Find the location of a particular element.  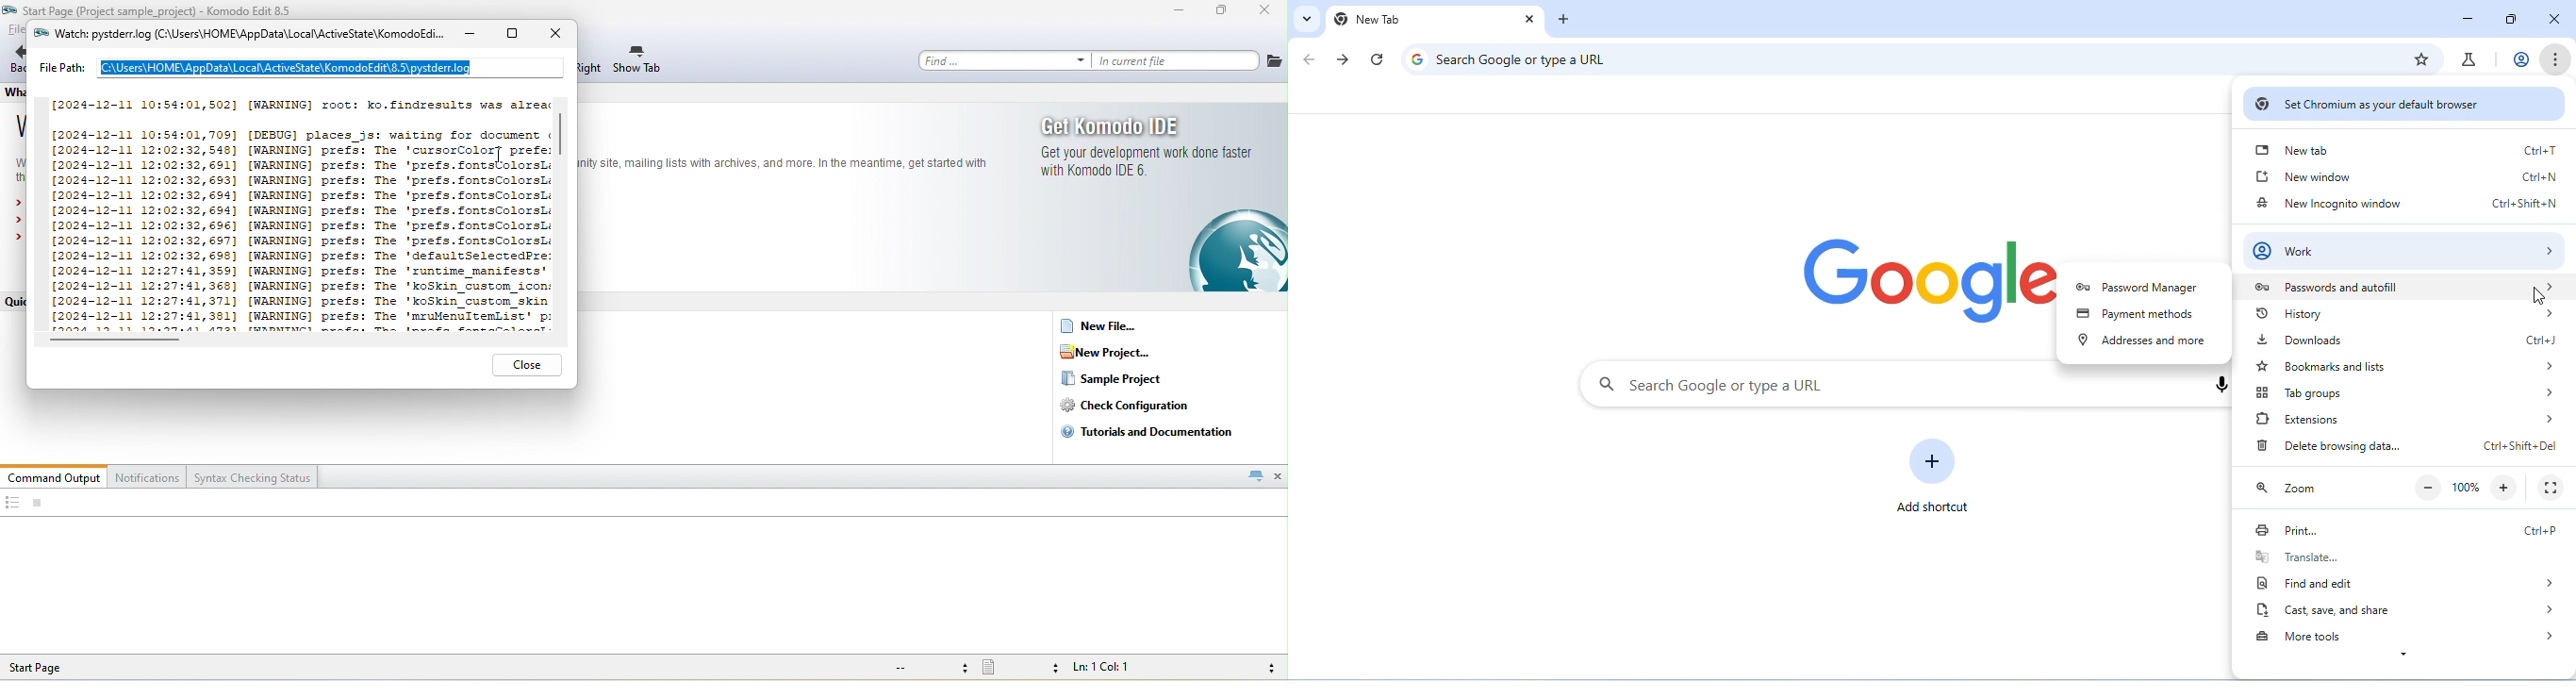

print Ctrl+P is located at coordinates (2402, 527).